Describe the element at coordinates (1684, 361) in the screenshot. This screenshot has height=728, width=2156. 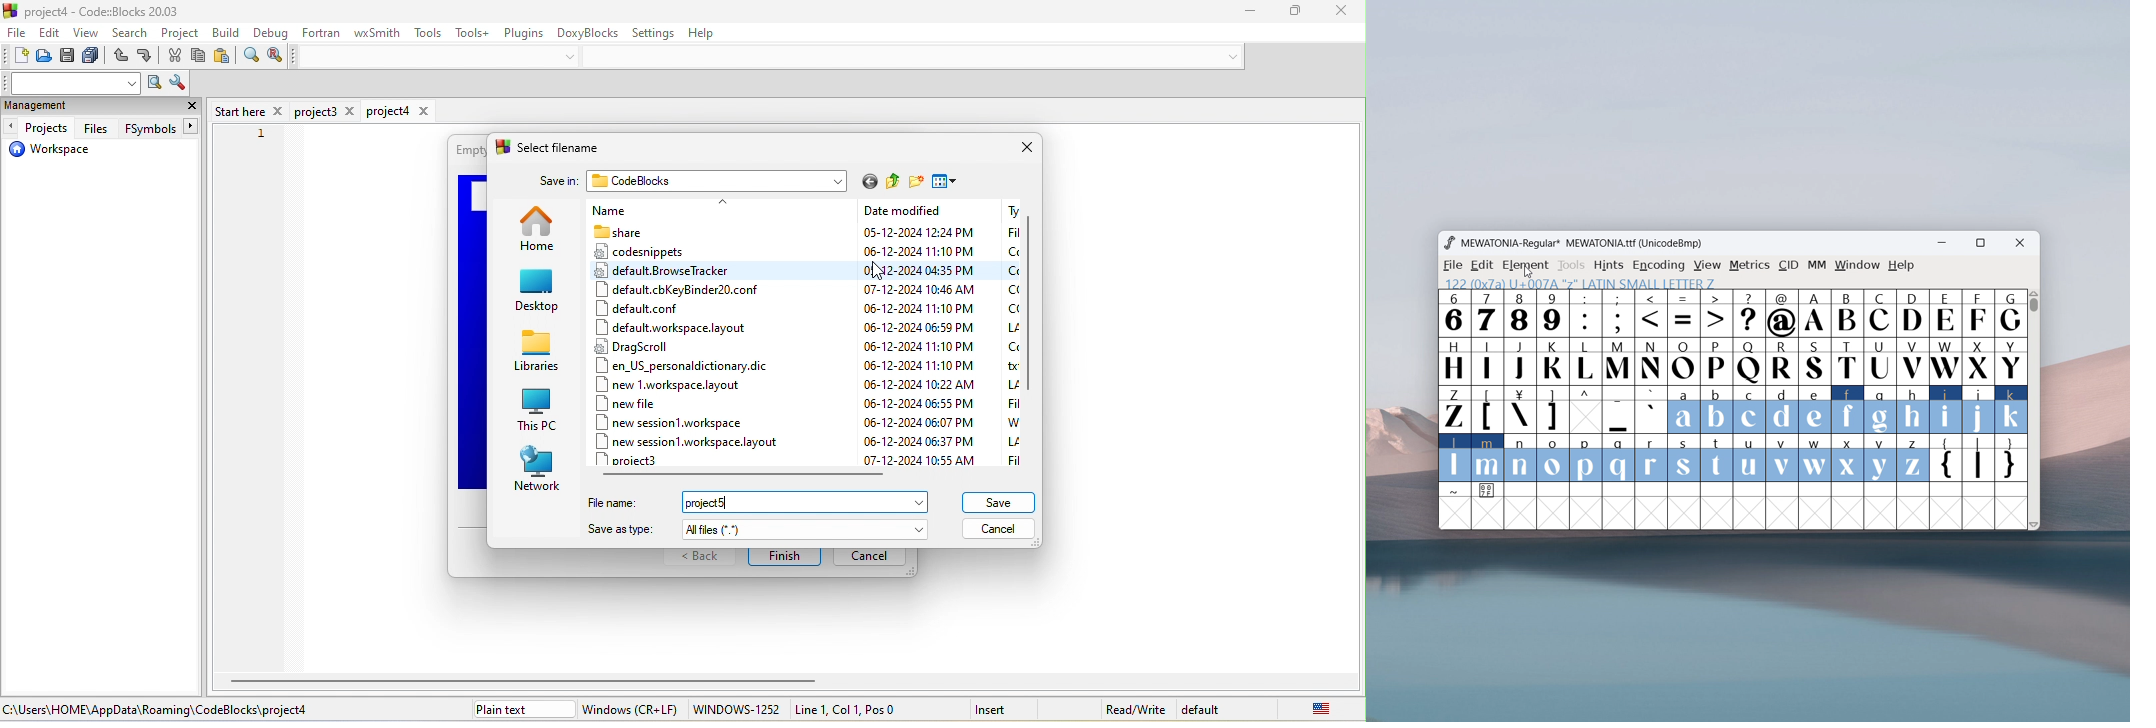
I see `O` at that location.